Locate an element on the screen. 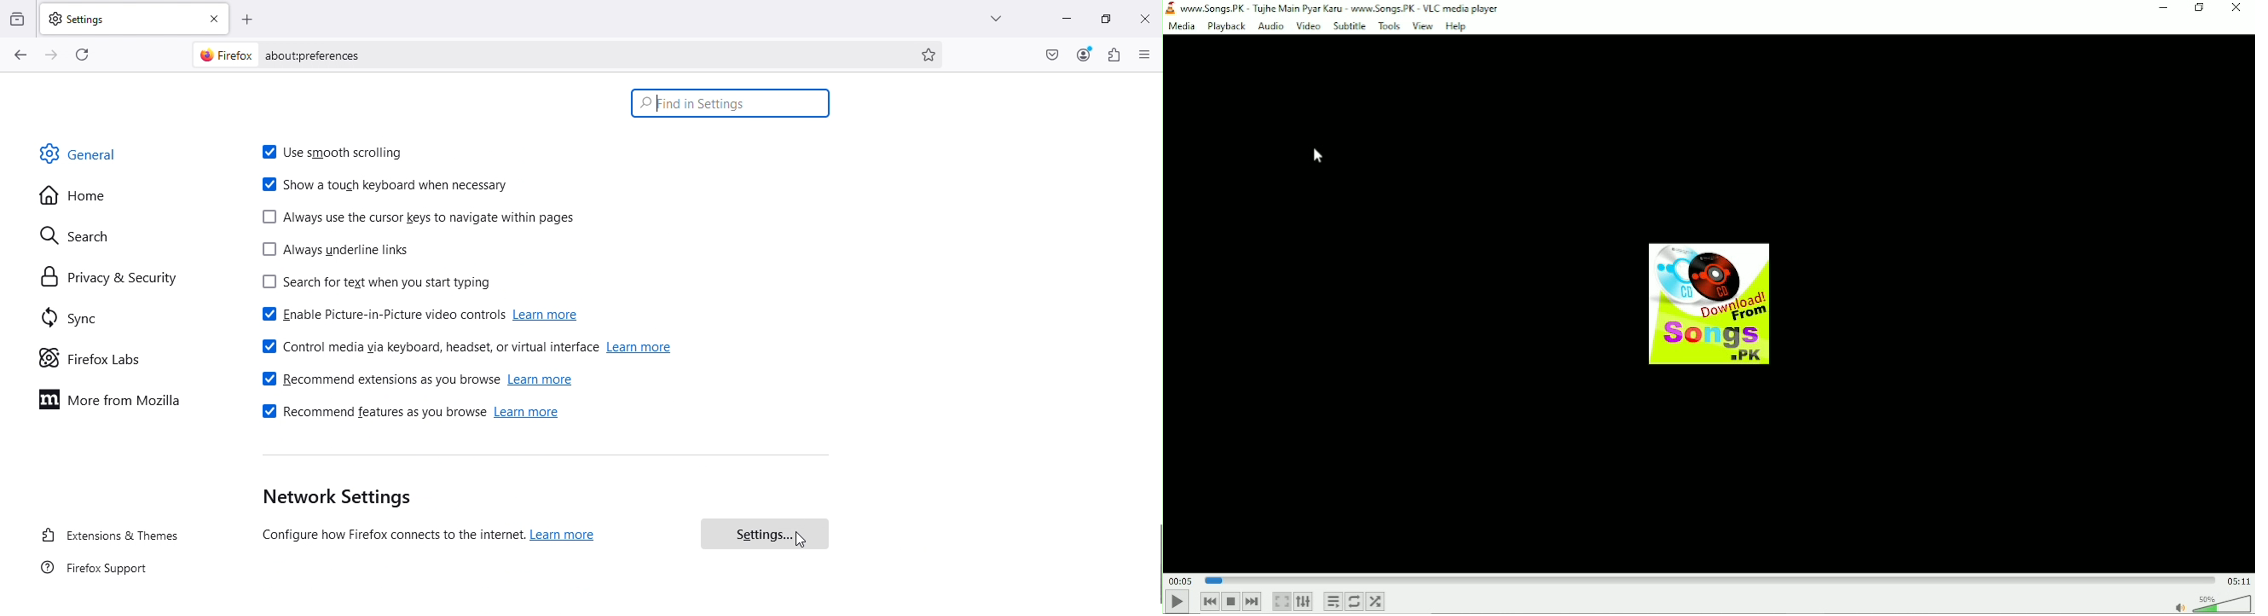 Image resolution: width=2268 pixels, height=616 pixels. learn more is located at coordinates (550, 316).